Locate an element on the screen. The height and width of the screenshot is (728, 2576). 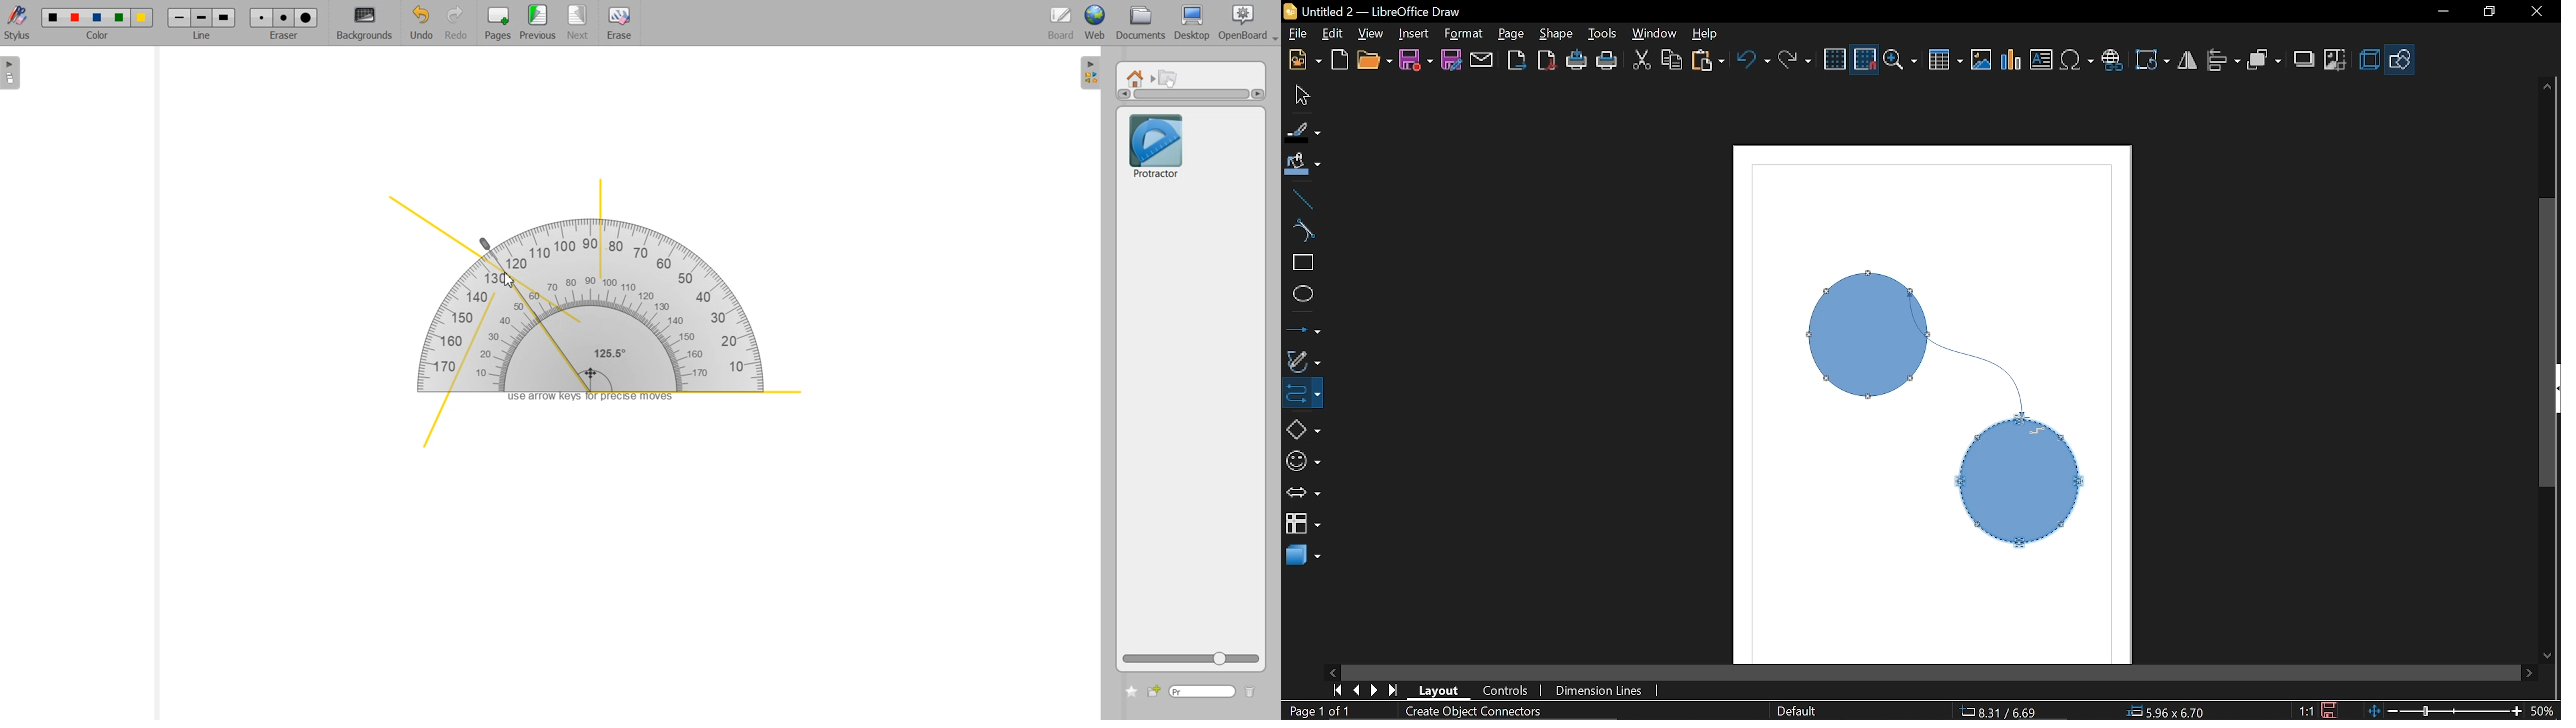
go to first page is located at coordinates (1335, 691).